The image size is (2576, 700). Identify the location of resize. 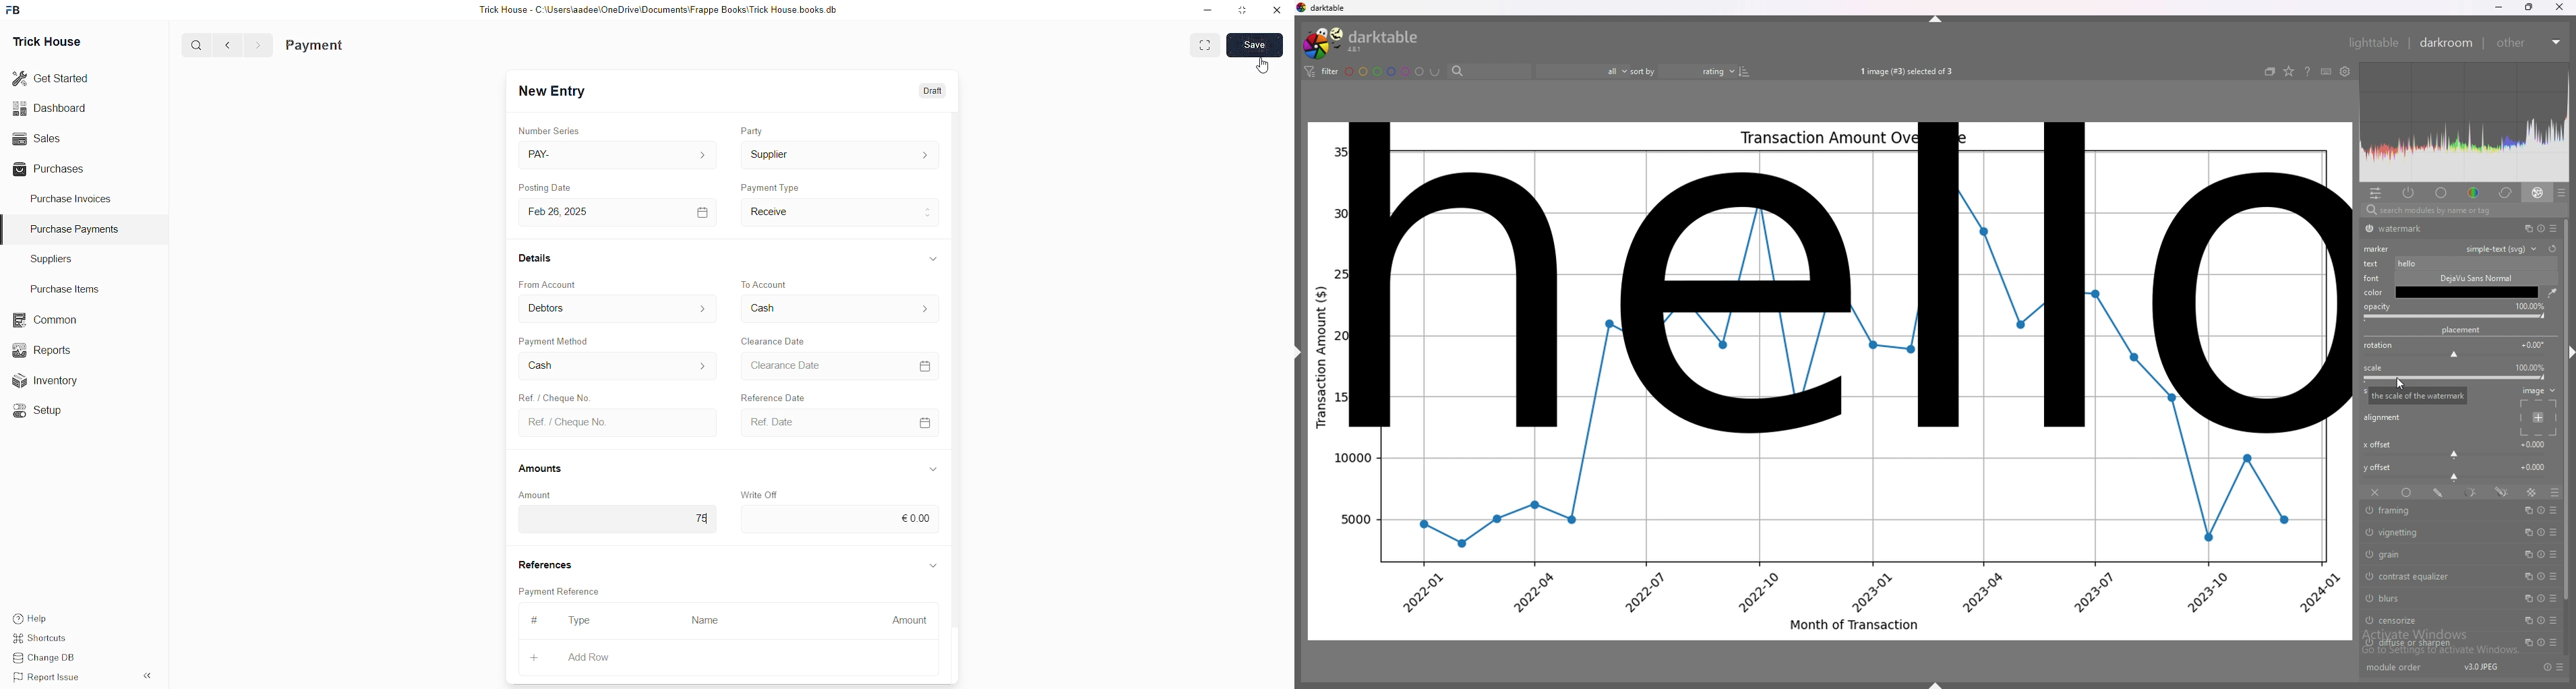
(2528, 7).